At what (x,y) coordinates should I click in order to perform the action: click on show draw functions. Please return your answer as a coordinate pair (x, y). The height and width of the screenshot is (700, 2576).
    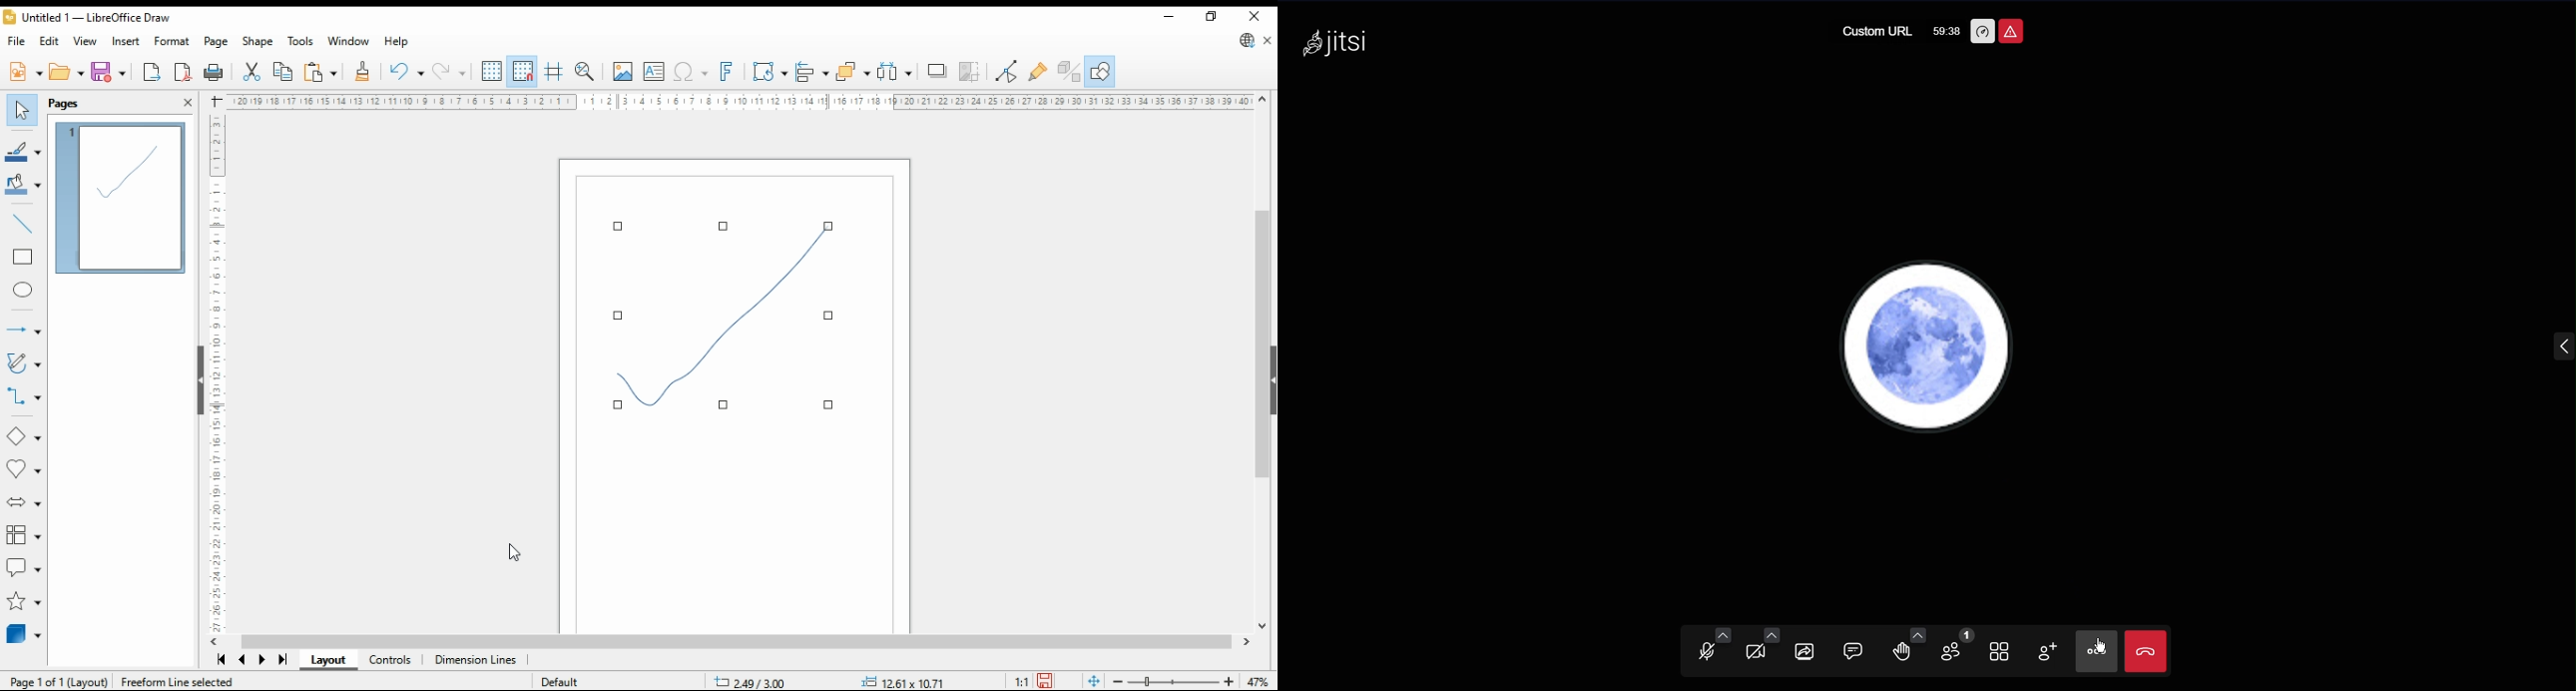
    Looking at the image, I should click on (1101, 71).